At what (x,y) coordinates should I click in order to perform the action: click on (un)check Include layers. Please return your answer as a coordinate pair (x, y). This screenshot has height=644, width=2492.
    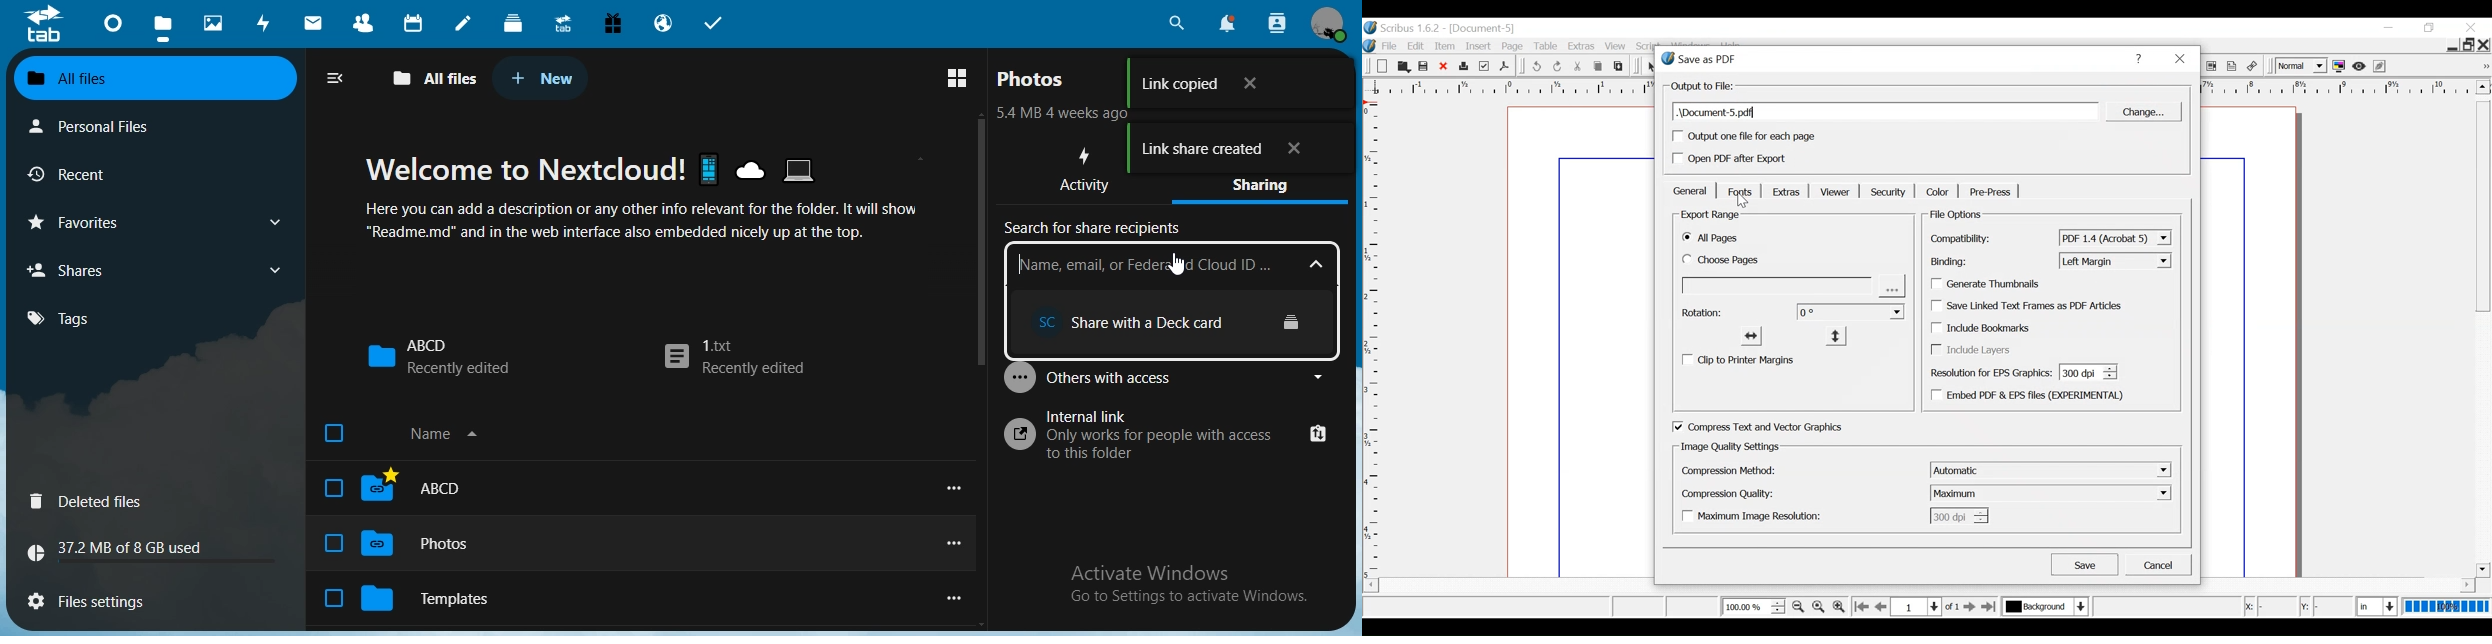
    Looking at the image, I should click on (1975, 350).